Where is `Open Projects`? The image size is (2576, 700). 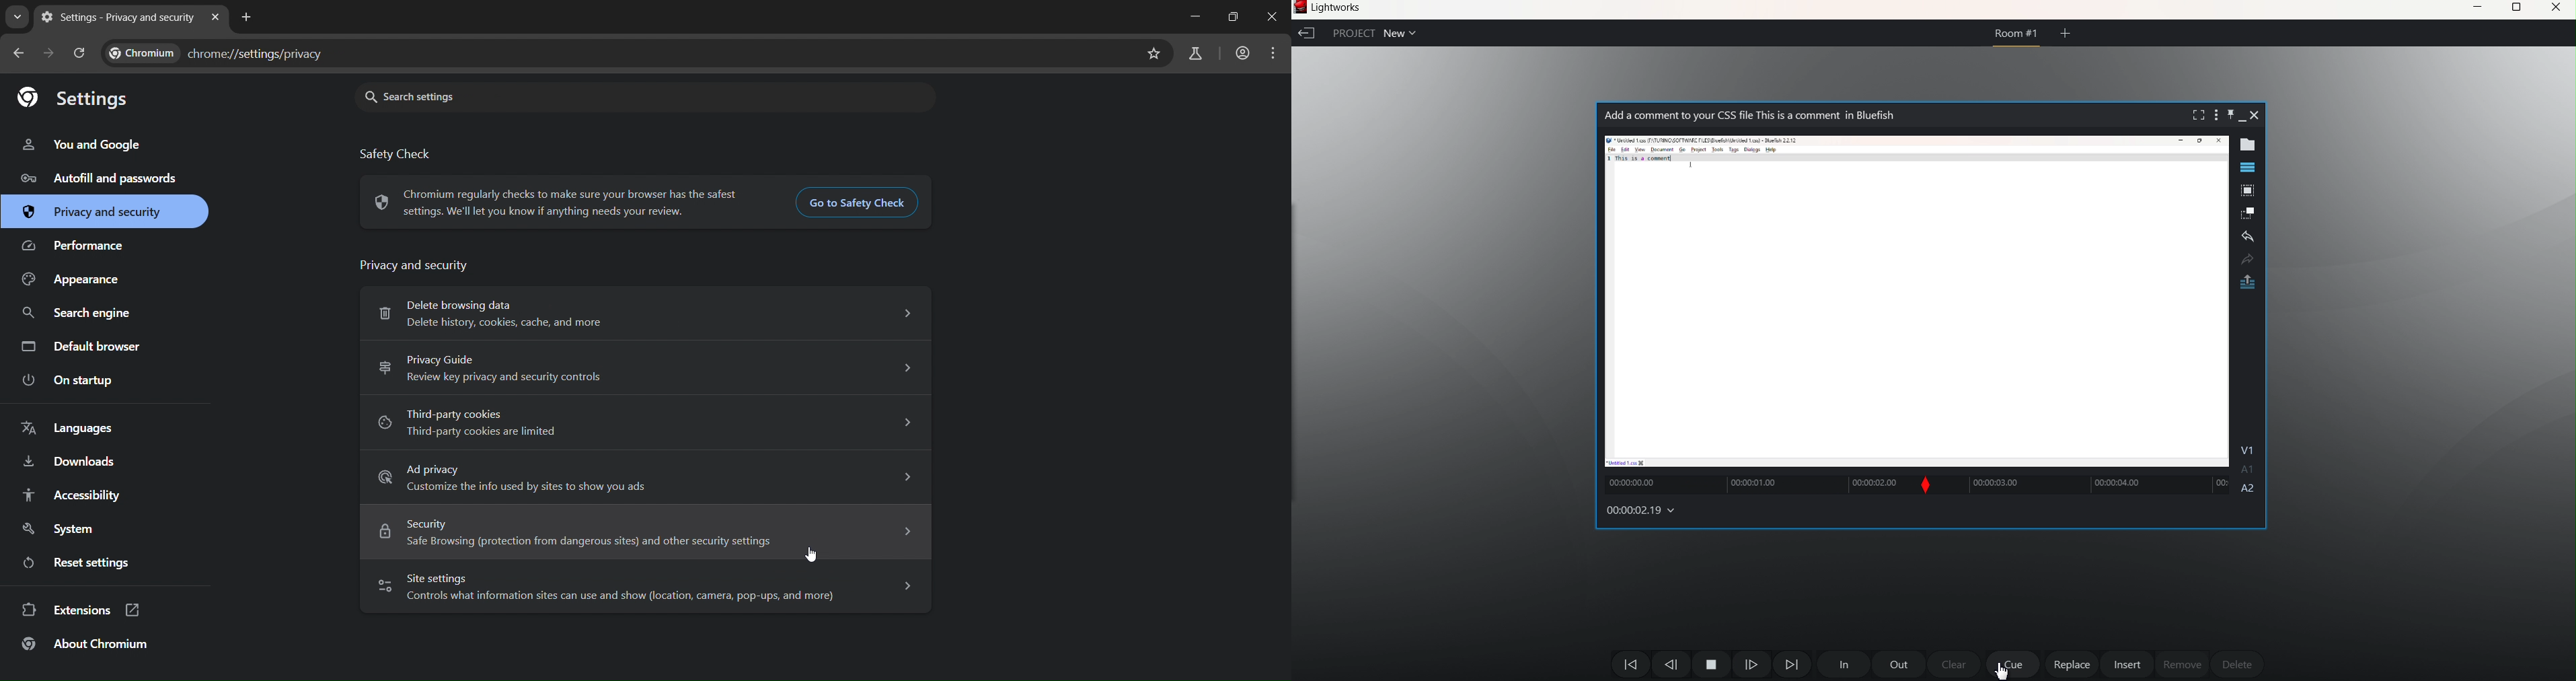
Open Projects is located at coordinates (1405, 32).